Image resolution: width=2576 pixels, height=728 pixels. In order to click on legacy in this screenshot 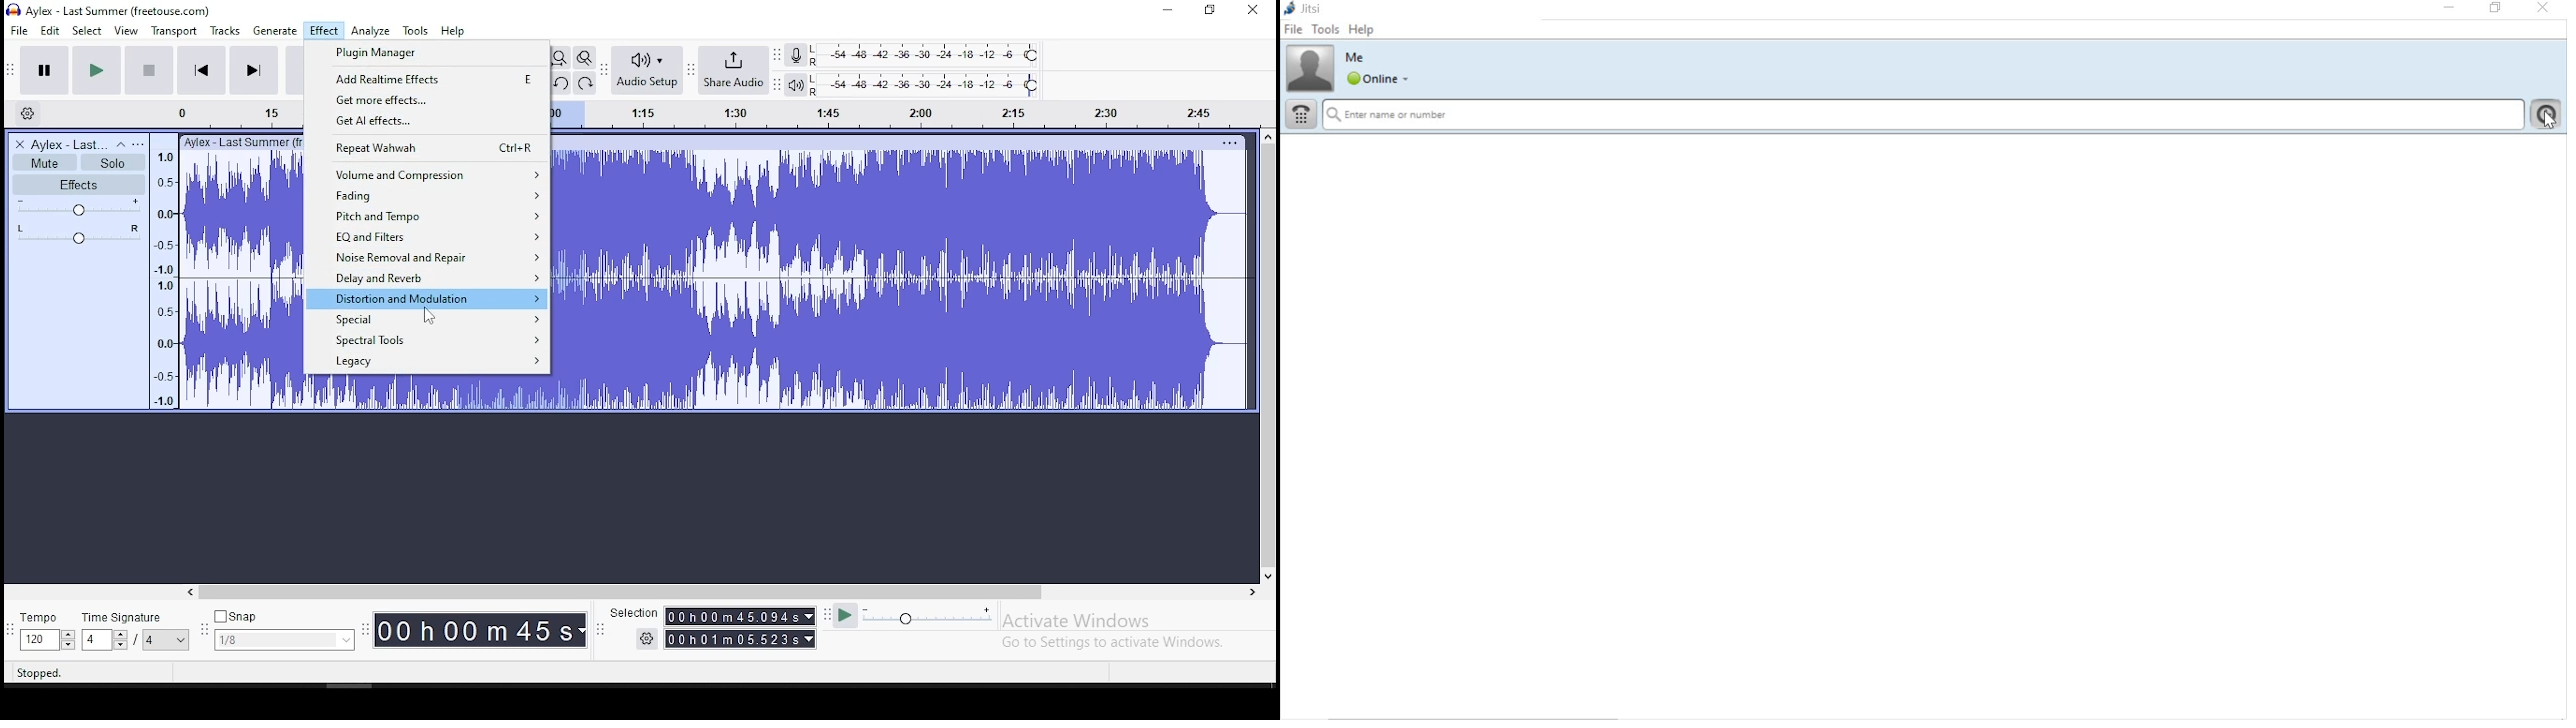, I will do `click(425, 362)`.